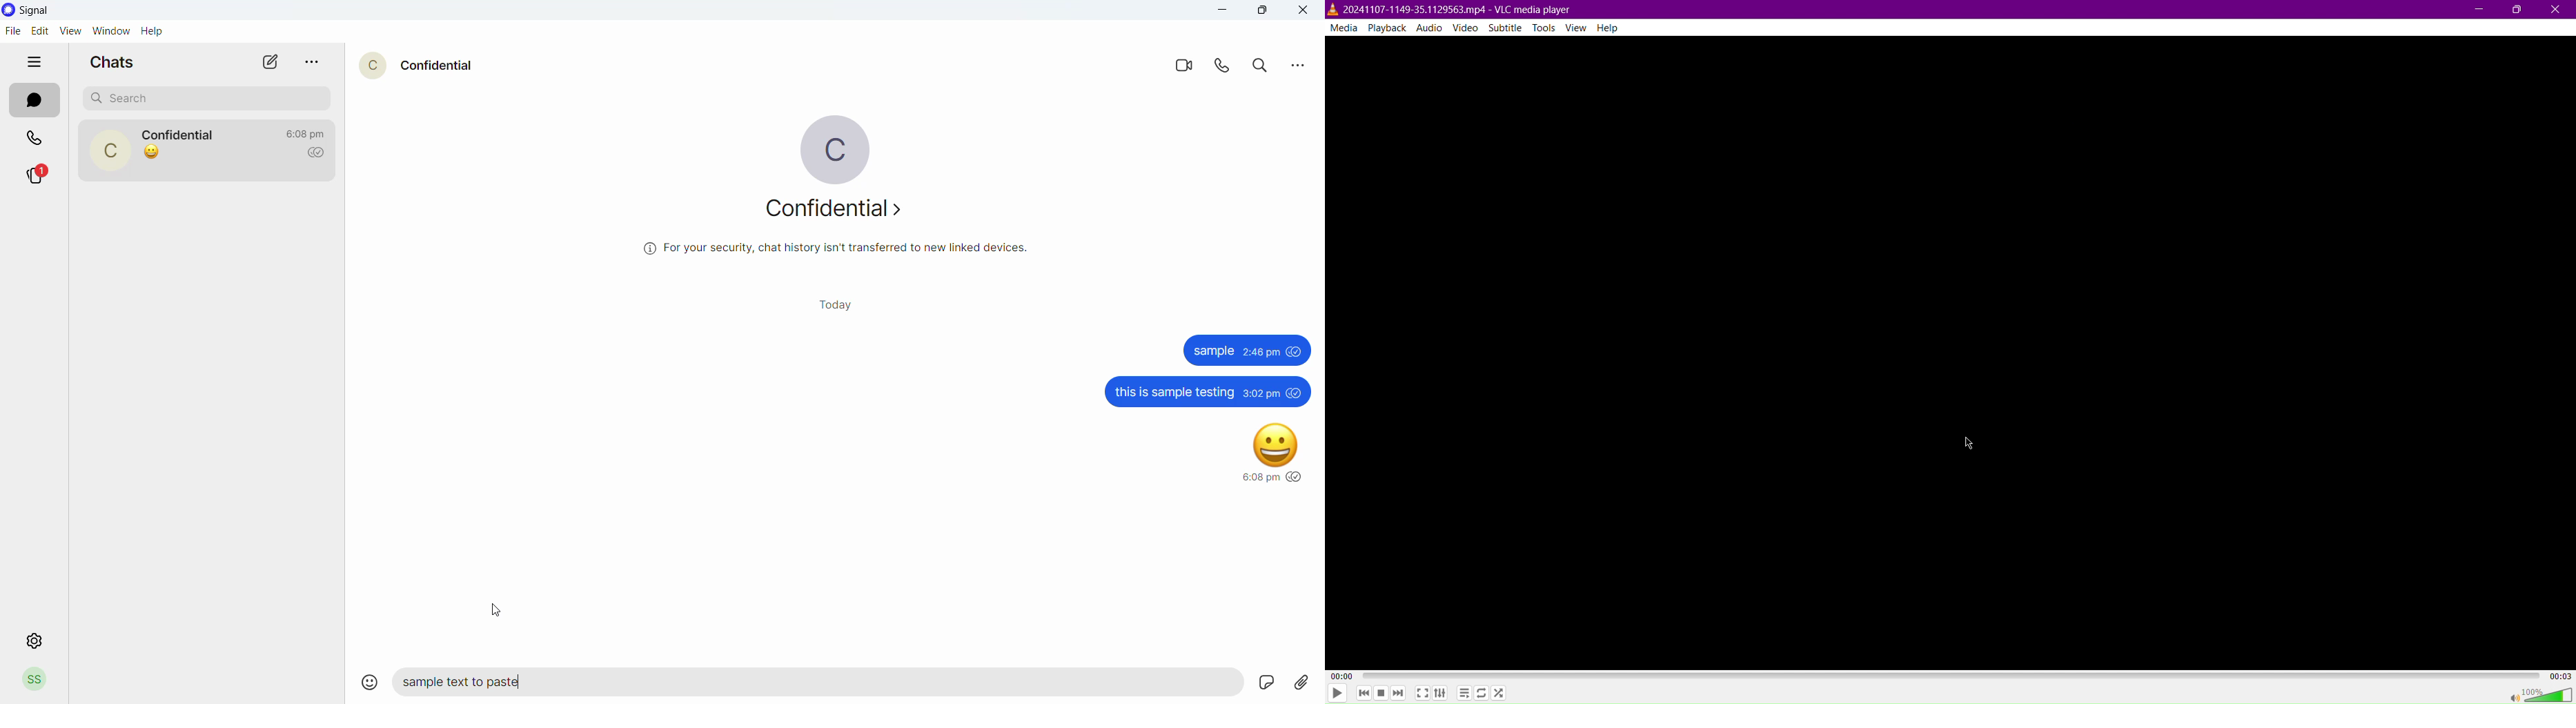 The image size is (2576, 728). Describe the element at coordinates (1580, 27) in the screenshot. I see `View` at that location.